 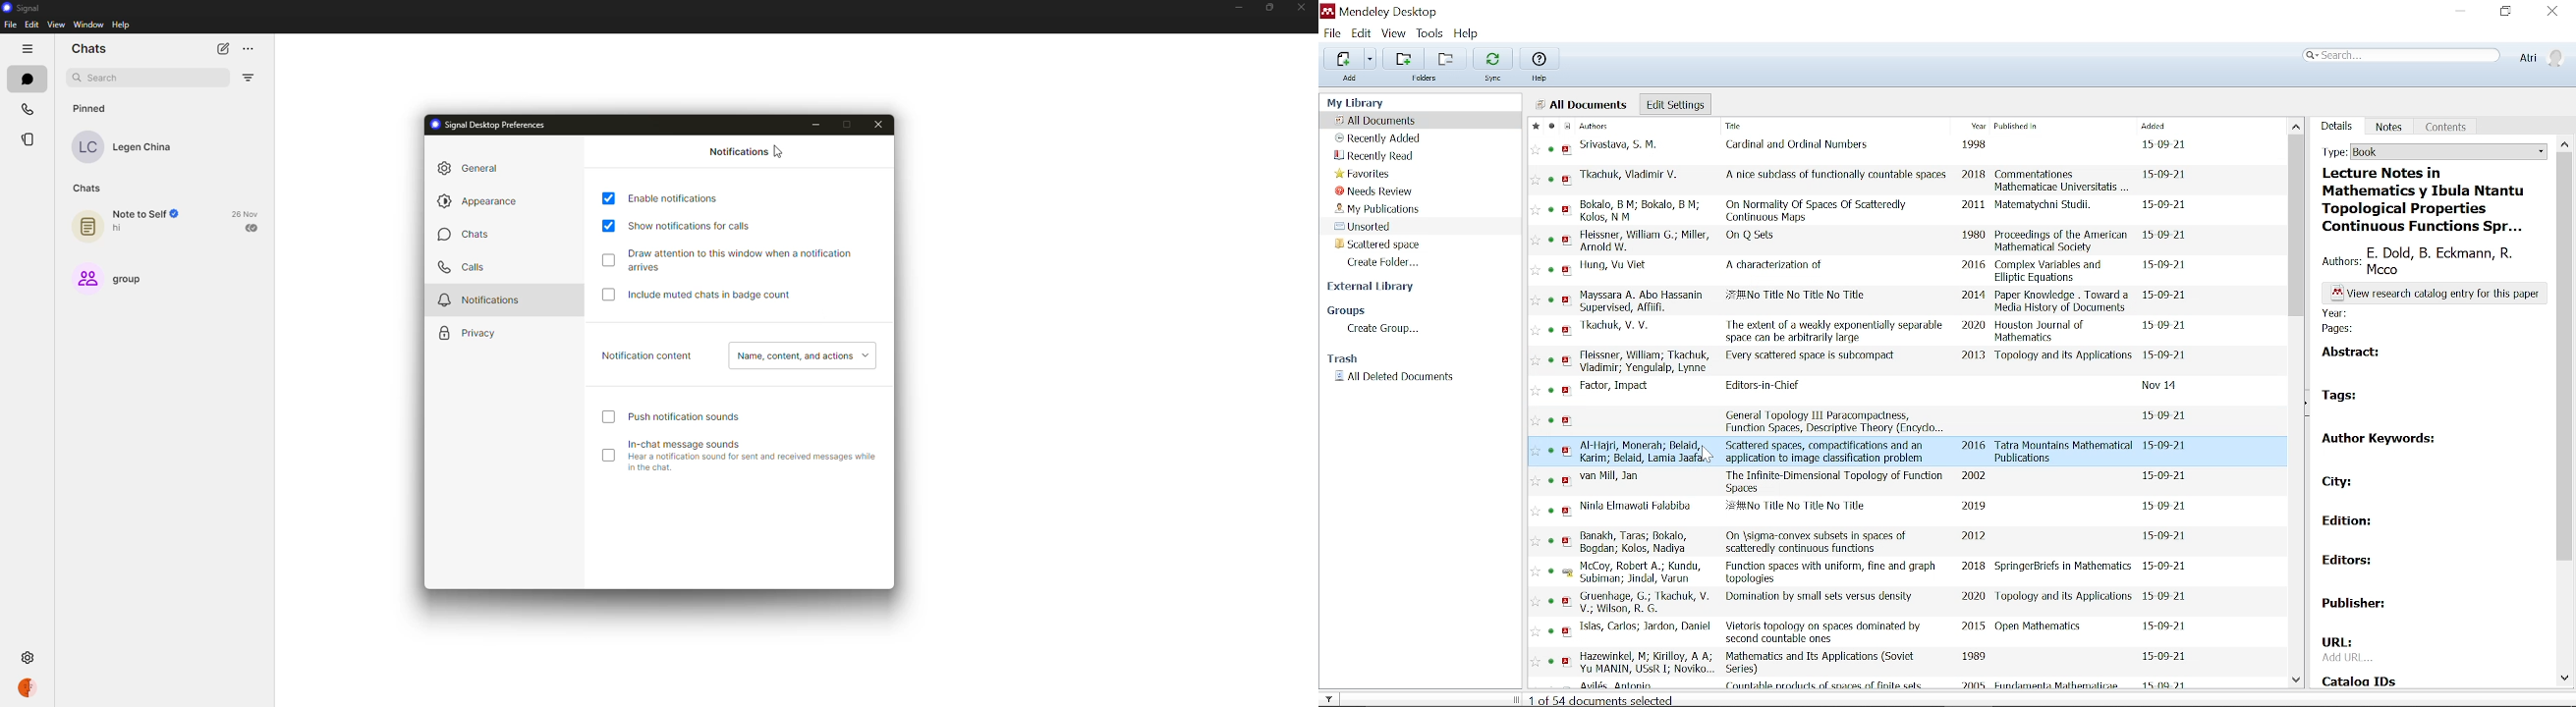 What do you see at coordinates (2045, 332) in the screenshot?
I see `Houston Journal of
Mathematics.` at bounding box center [2045, 332].